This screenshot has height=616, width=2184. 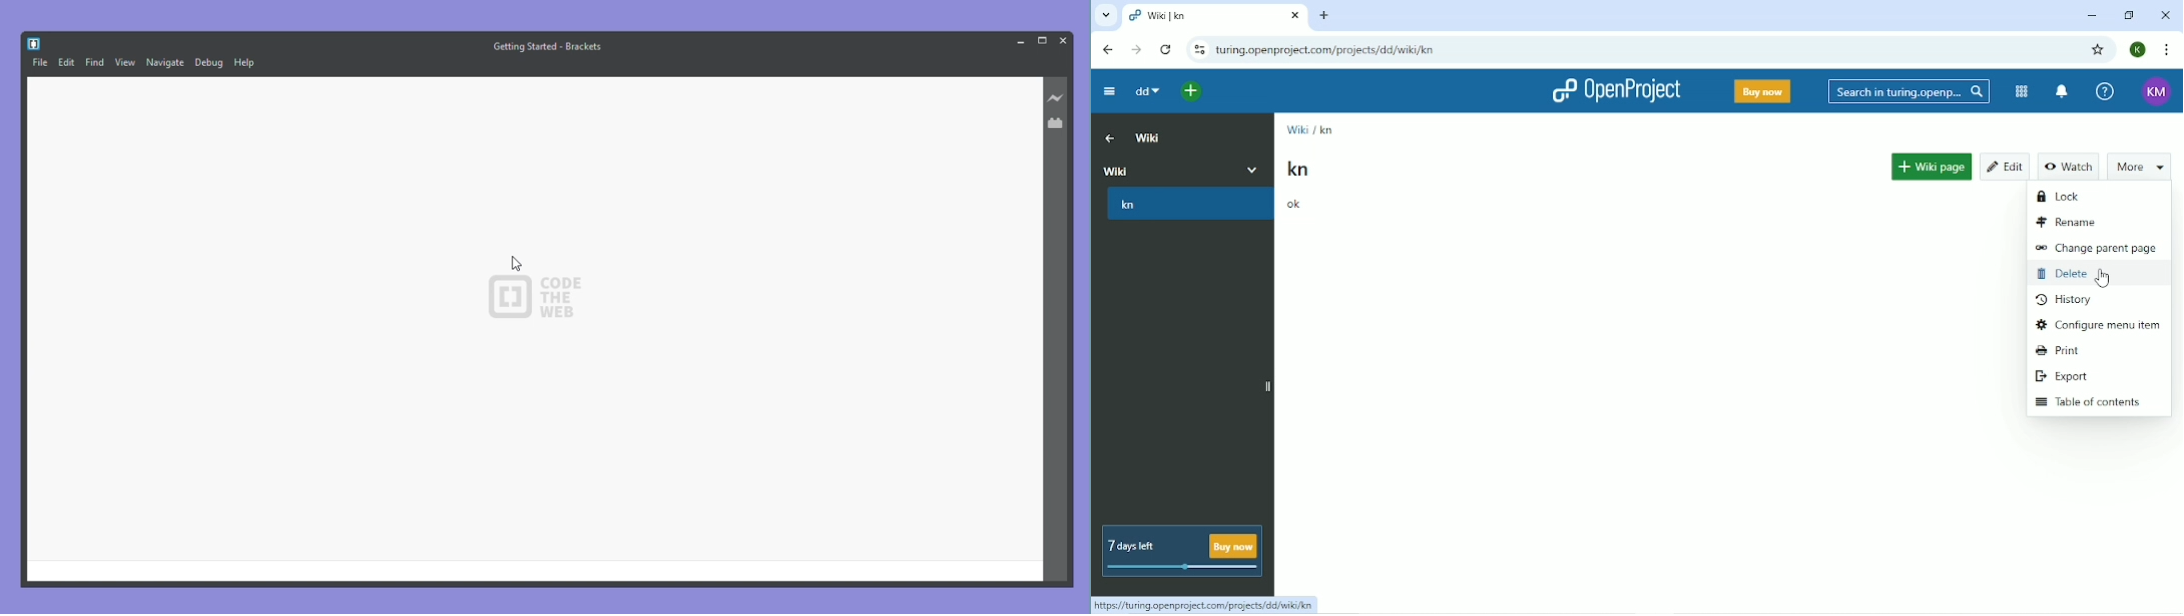 What do you see at coordinates (2088, 403) in the screenshot?
I see `Table of contents` at bounding box center [2088, 403].